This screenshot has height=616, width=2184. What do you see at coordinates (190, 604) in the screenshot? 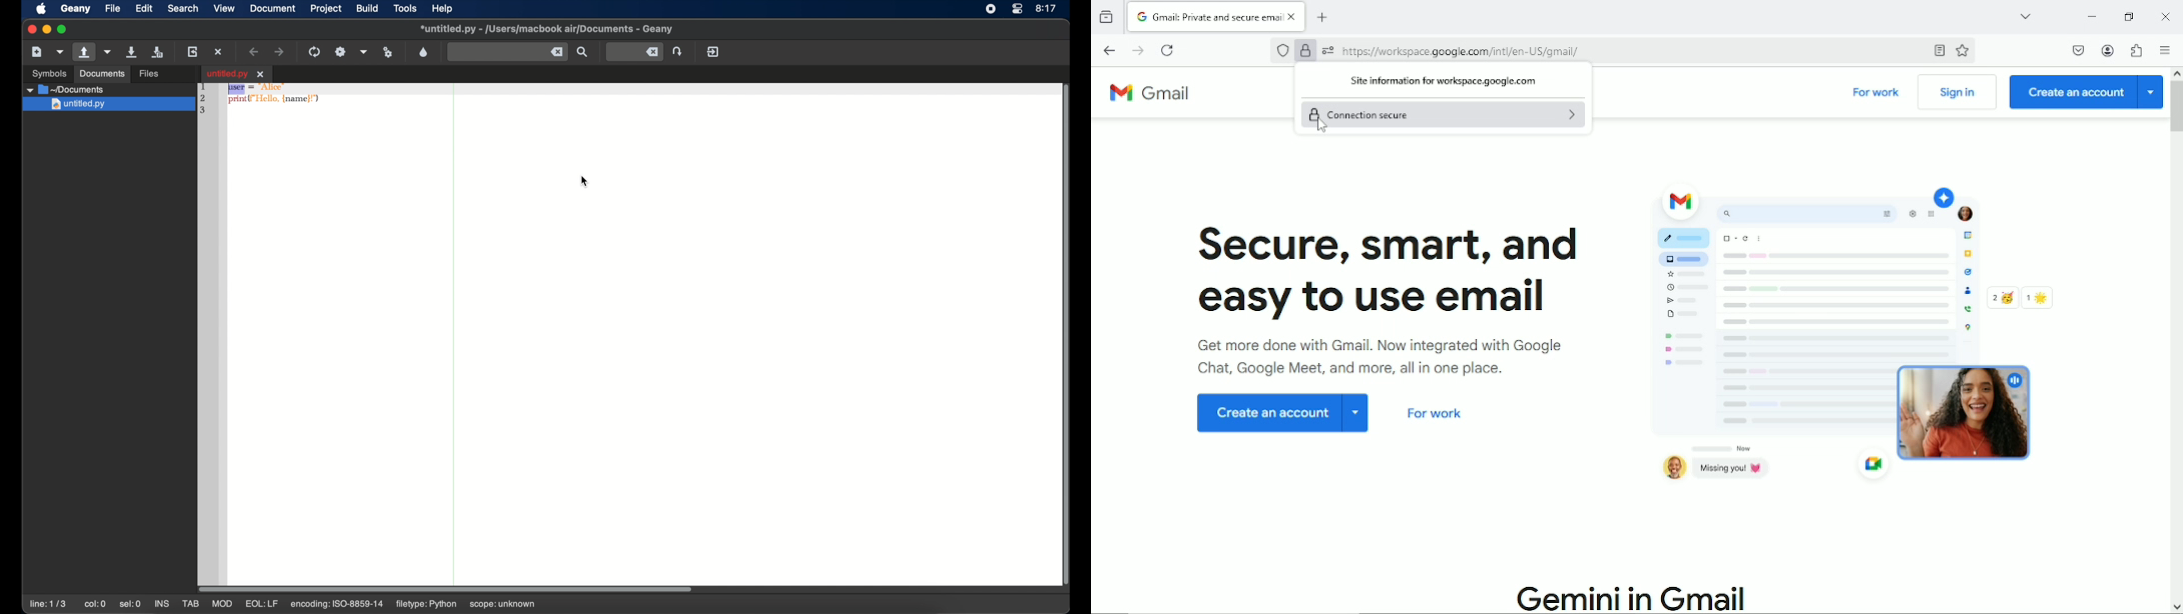
I see `tab` at bounding box center [190, 604].